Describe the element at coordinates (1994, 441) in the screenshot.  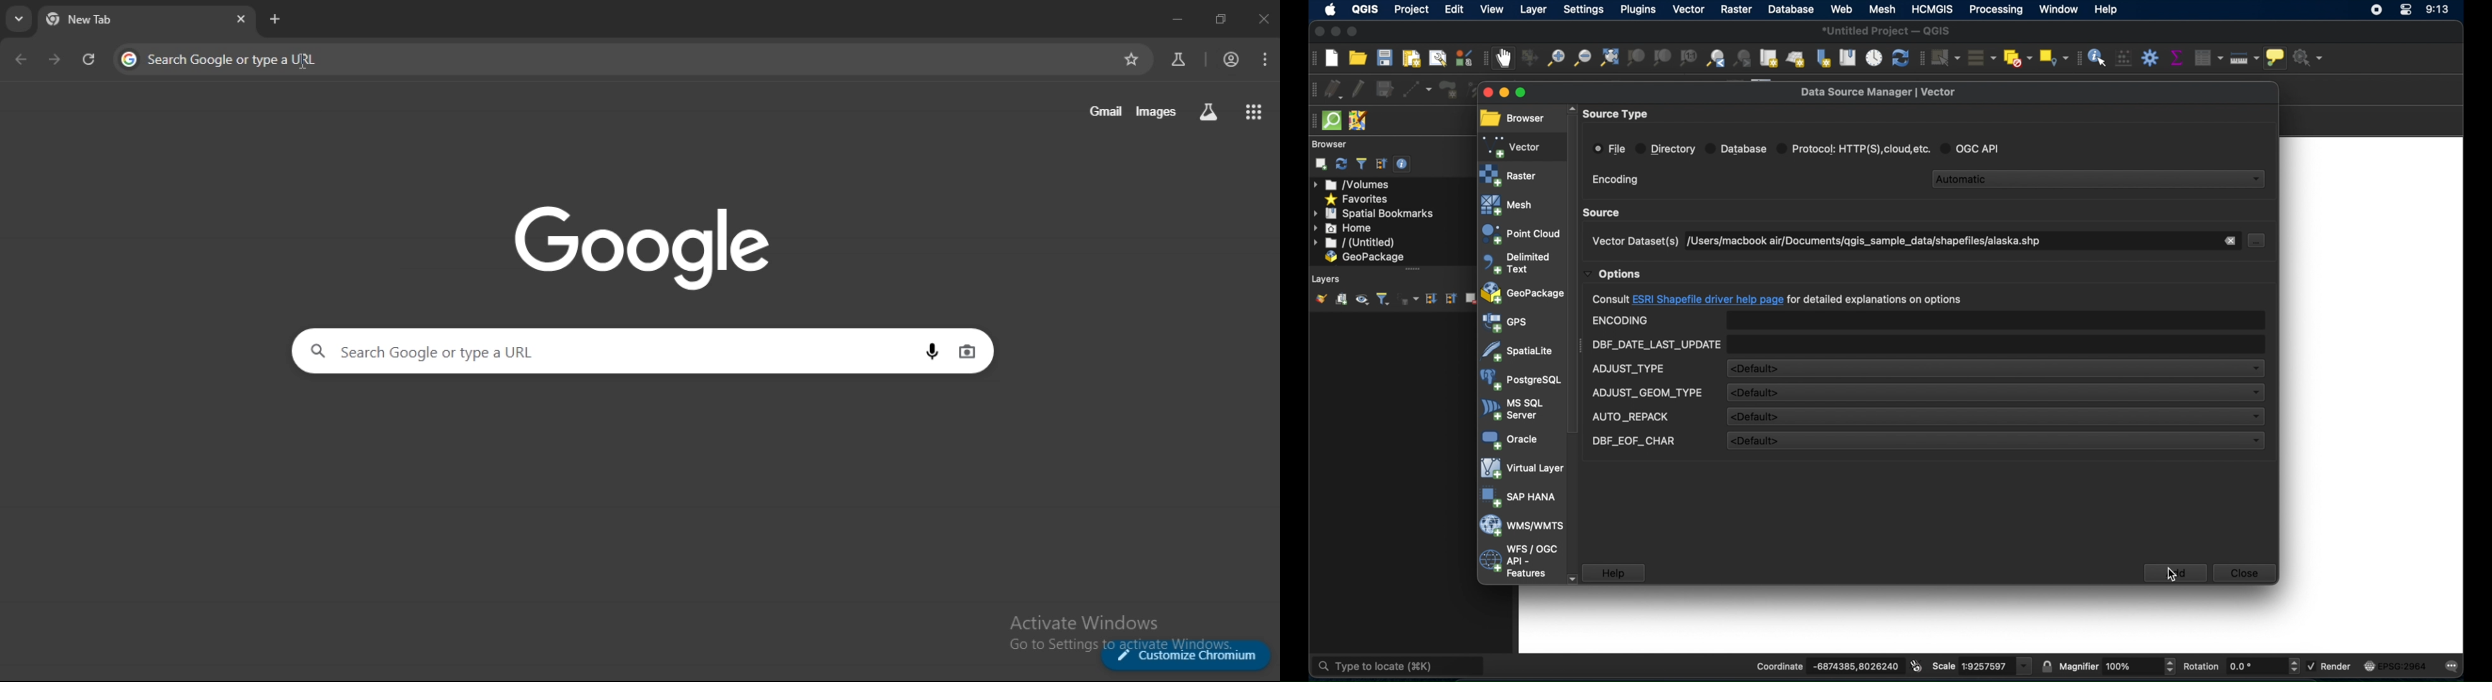
I see `default drop-down` at that location.